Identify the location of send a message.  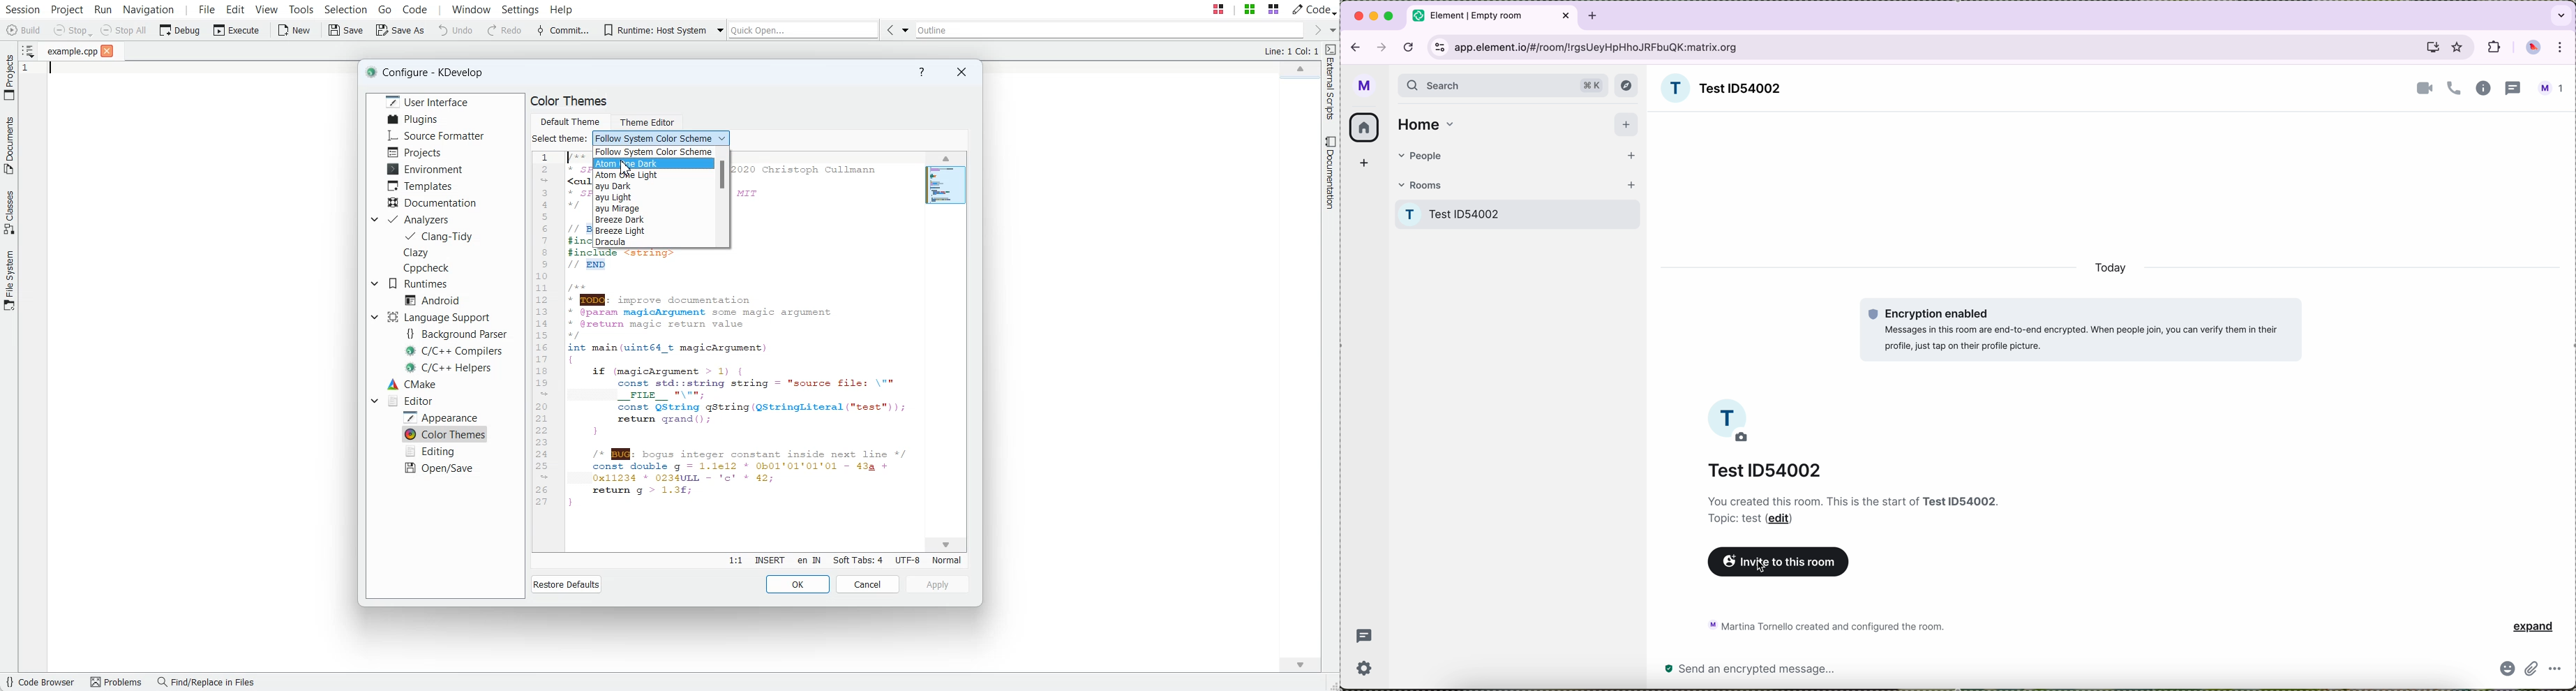
(1796, 670).